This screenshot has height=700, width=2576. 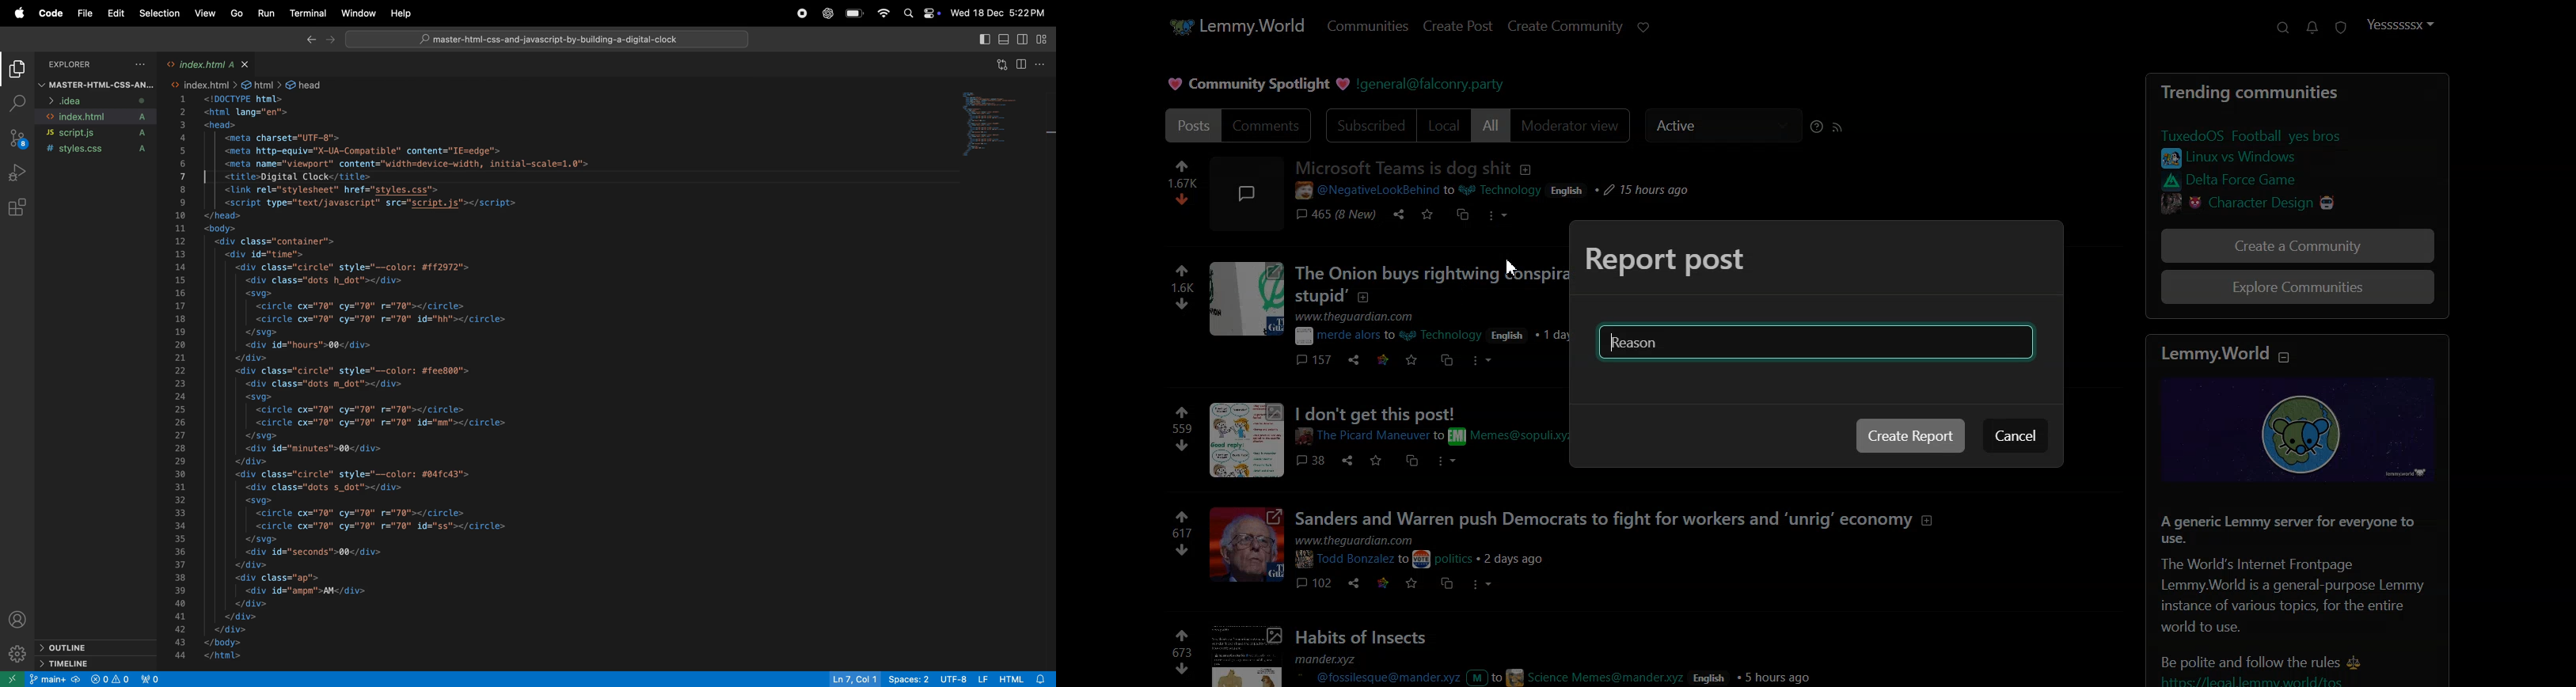 I want to click on Text, so click(x=2296, y=92).